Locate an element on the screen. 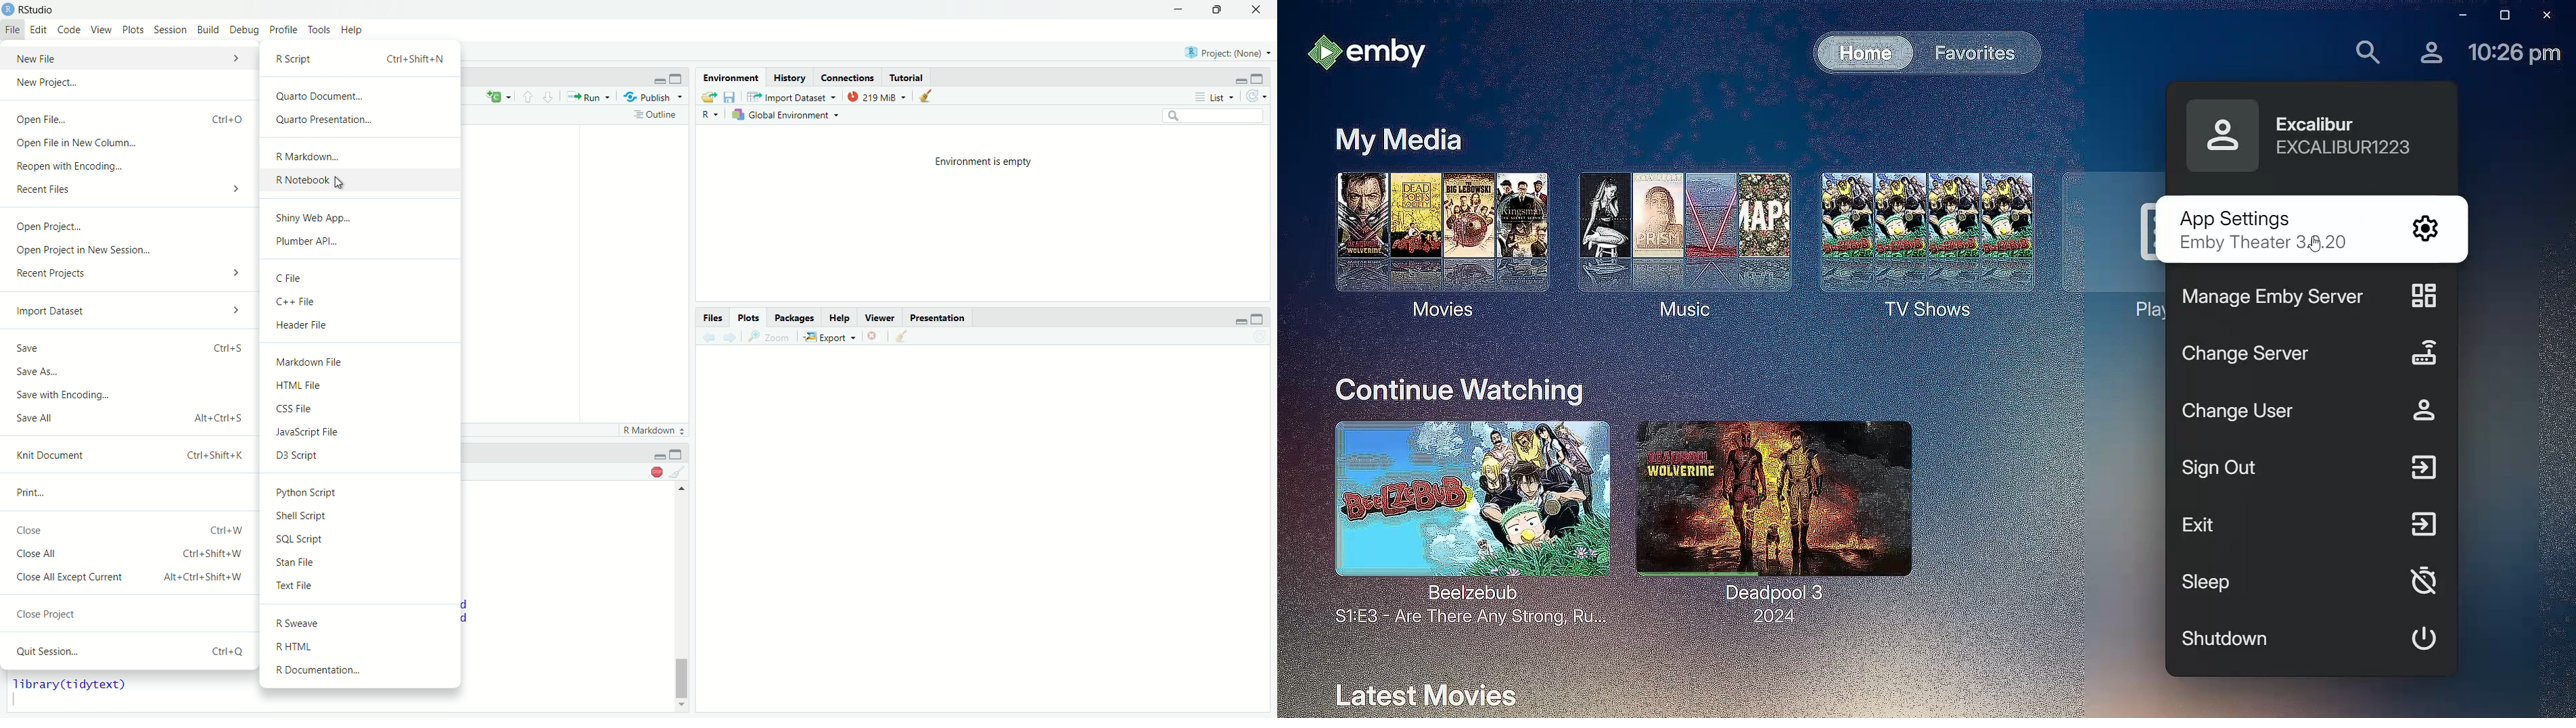  previous plot is located at coordinates (708, 337).